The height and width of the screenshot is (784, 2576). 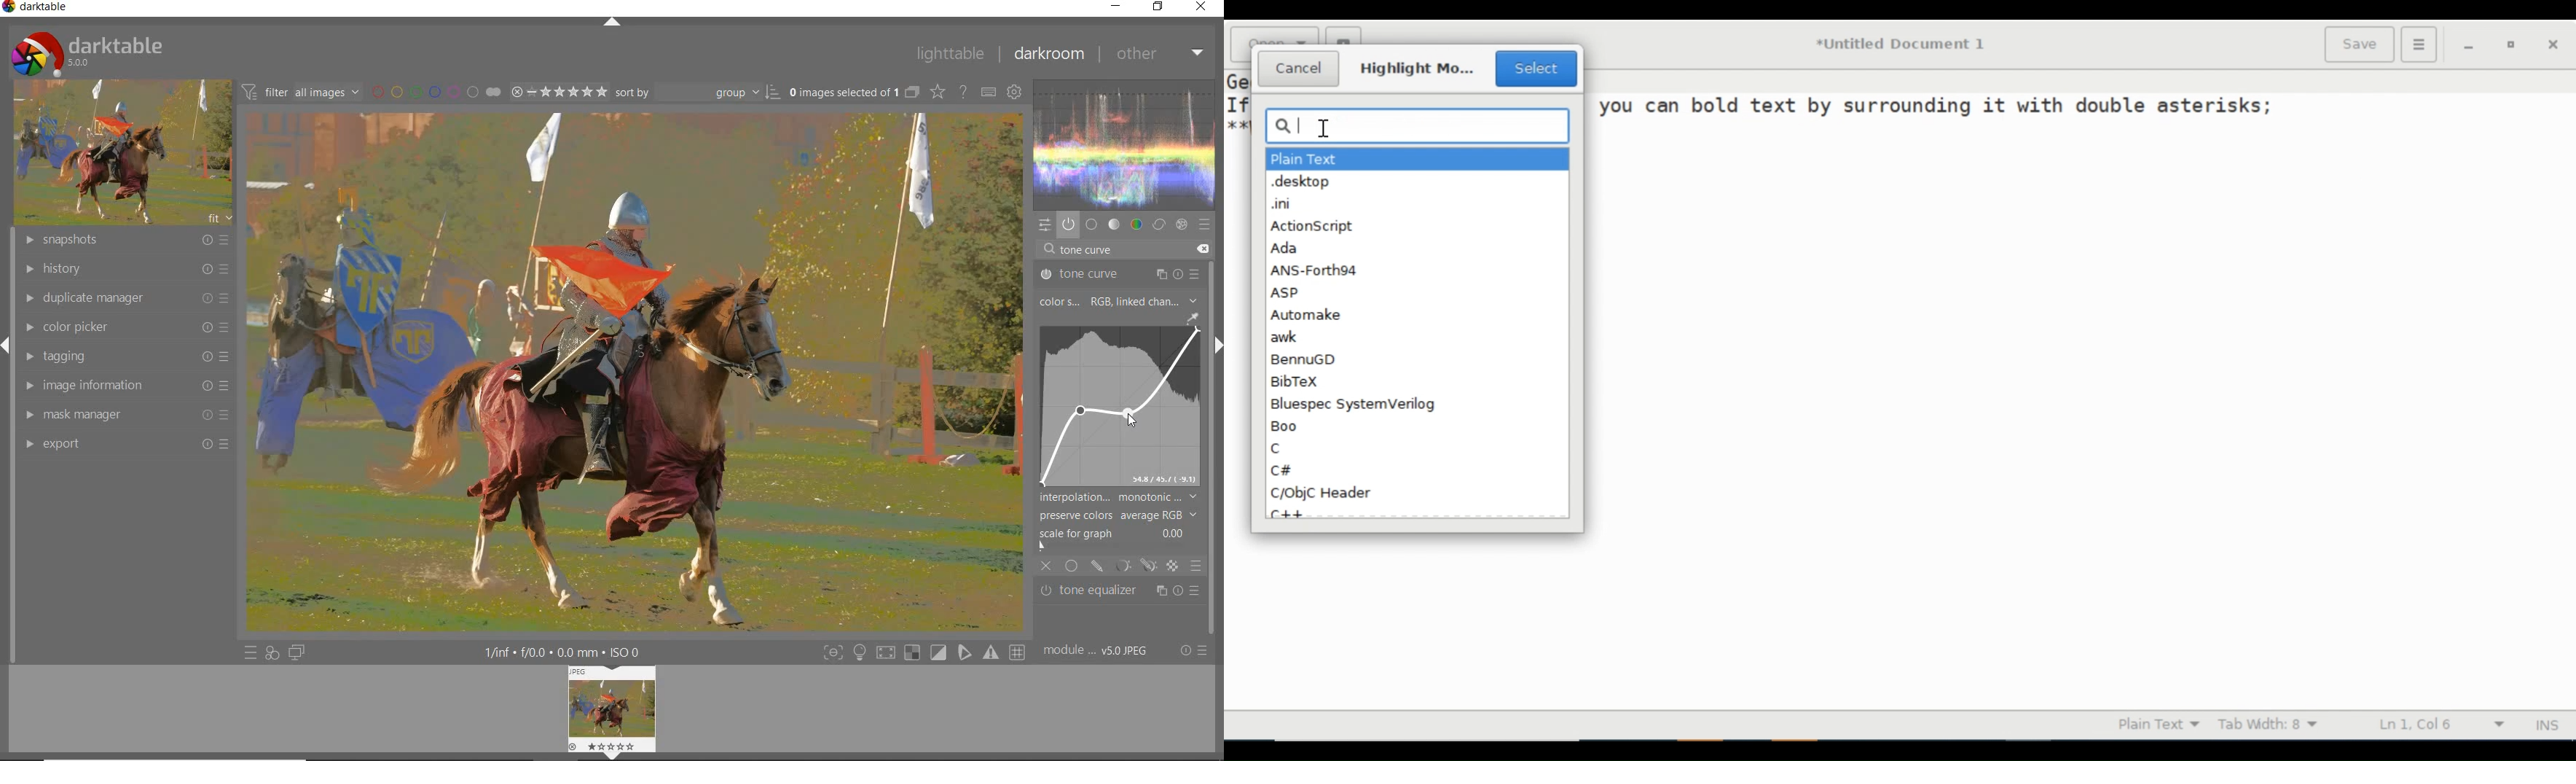 What do you see at coordinates (1115, 225) in the screenshot?
I see `tone` at bounding box center [1115, 225].